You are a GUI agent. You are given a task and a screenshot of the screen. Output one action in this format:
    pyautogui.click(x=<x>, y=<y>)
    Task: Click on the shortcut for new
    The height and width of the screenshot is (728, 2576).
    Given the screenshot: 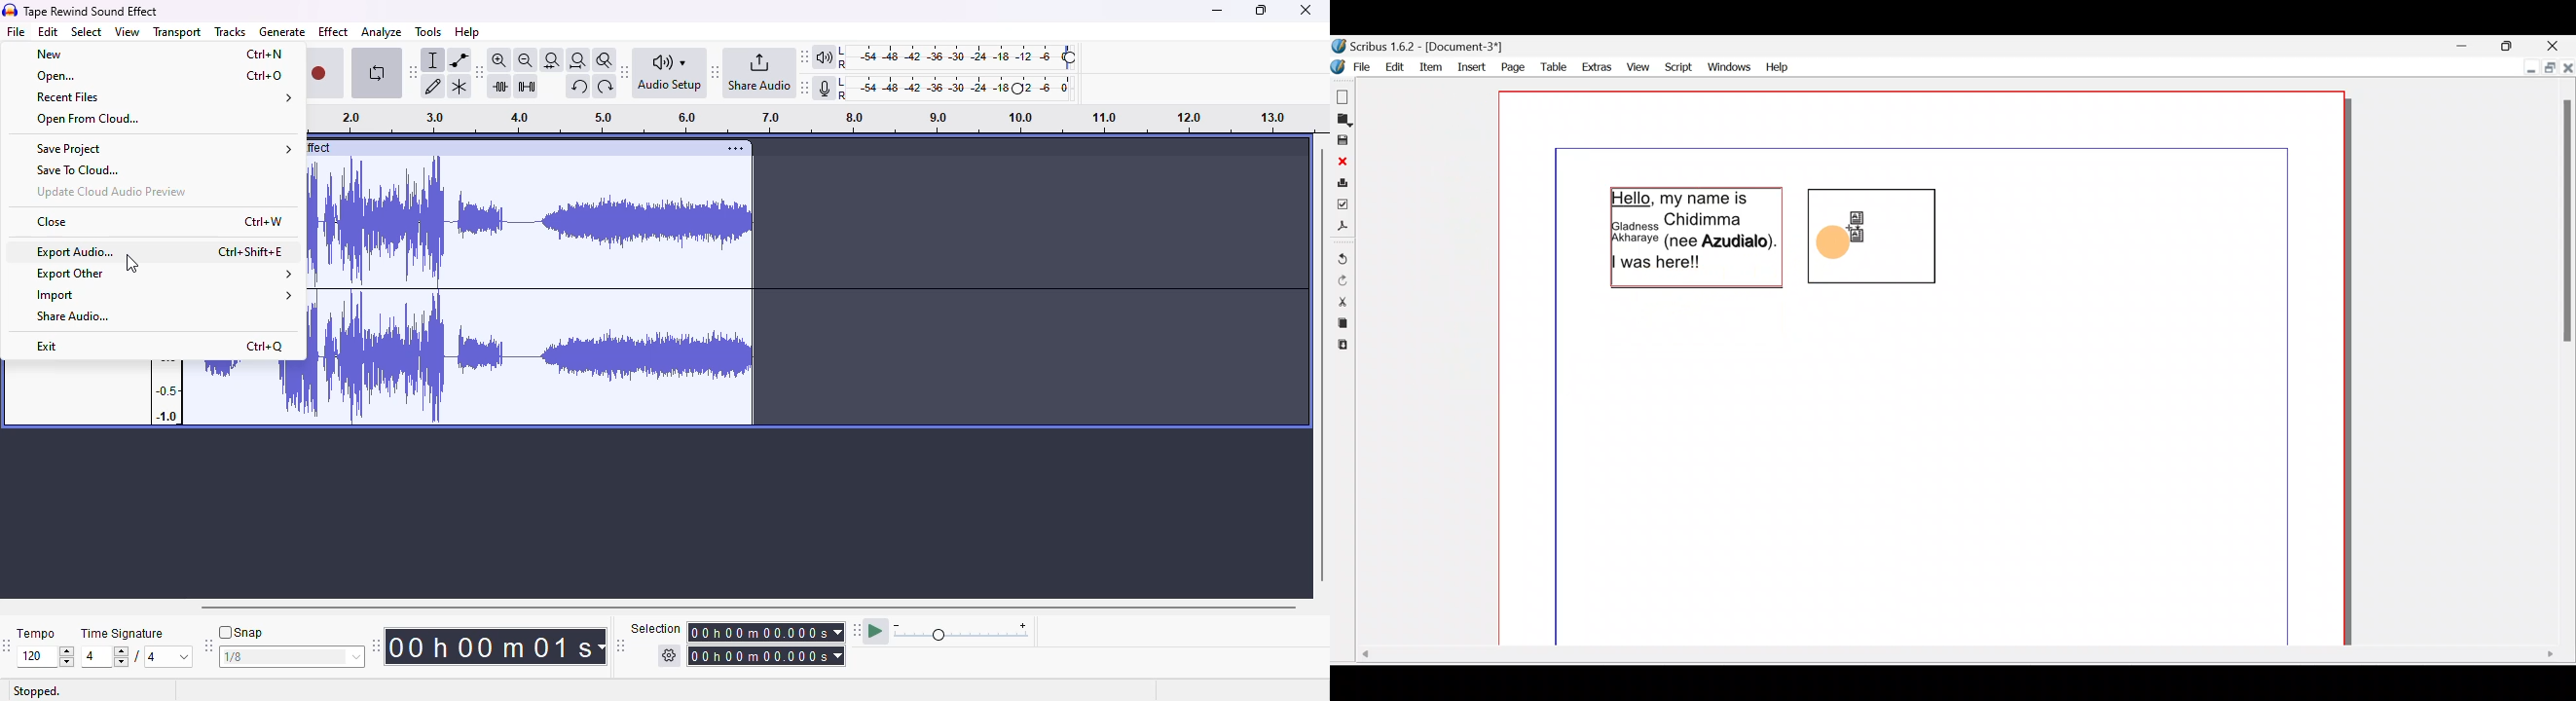 What is the action you would take?
    pyautogui.click(x=264, y=55)
    